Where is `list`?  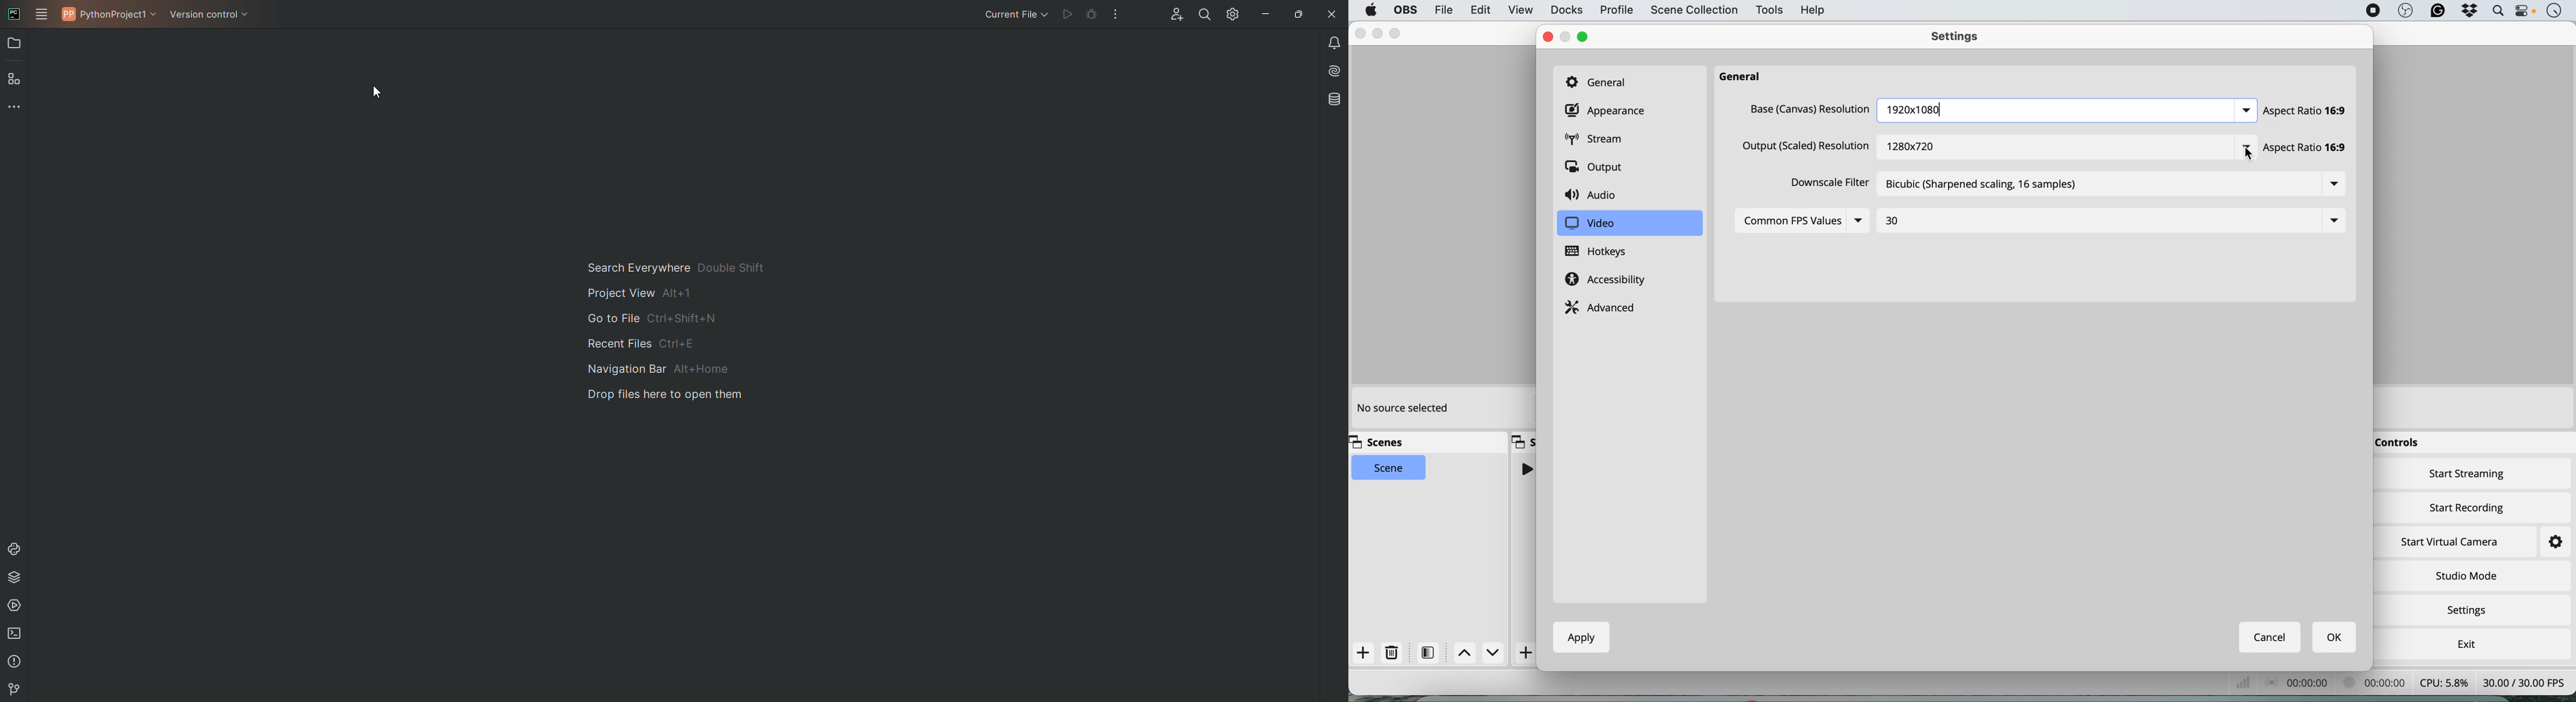
list is located at coordinates (1864, 221).